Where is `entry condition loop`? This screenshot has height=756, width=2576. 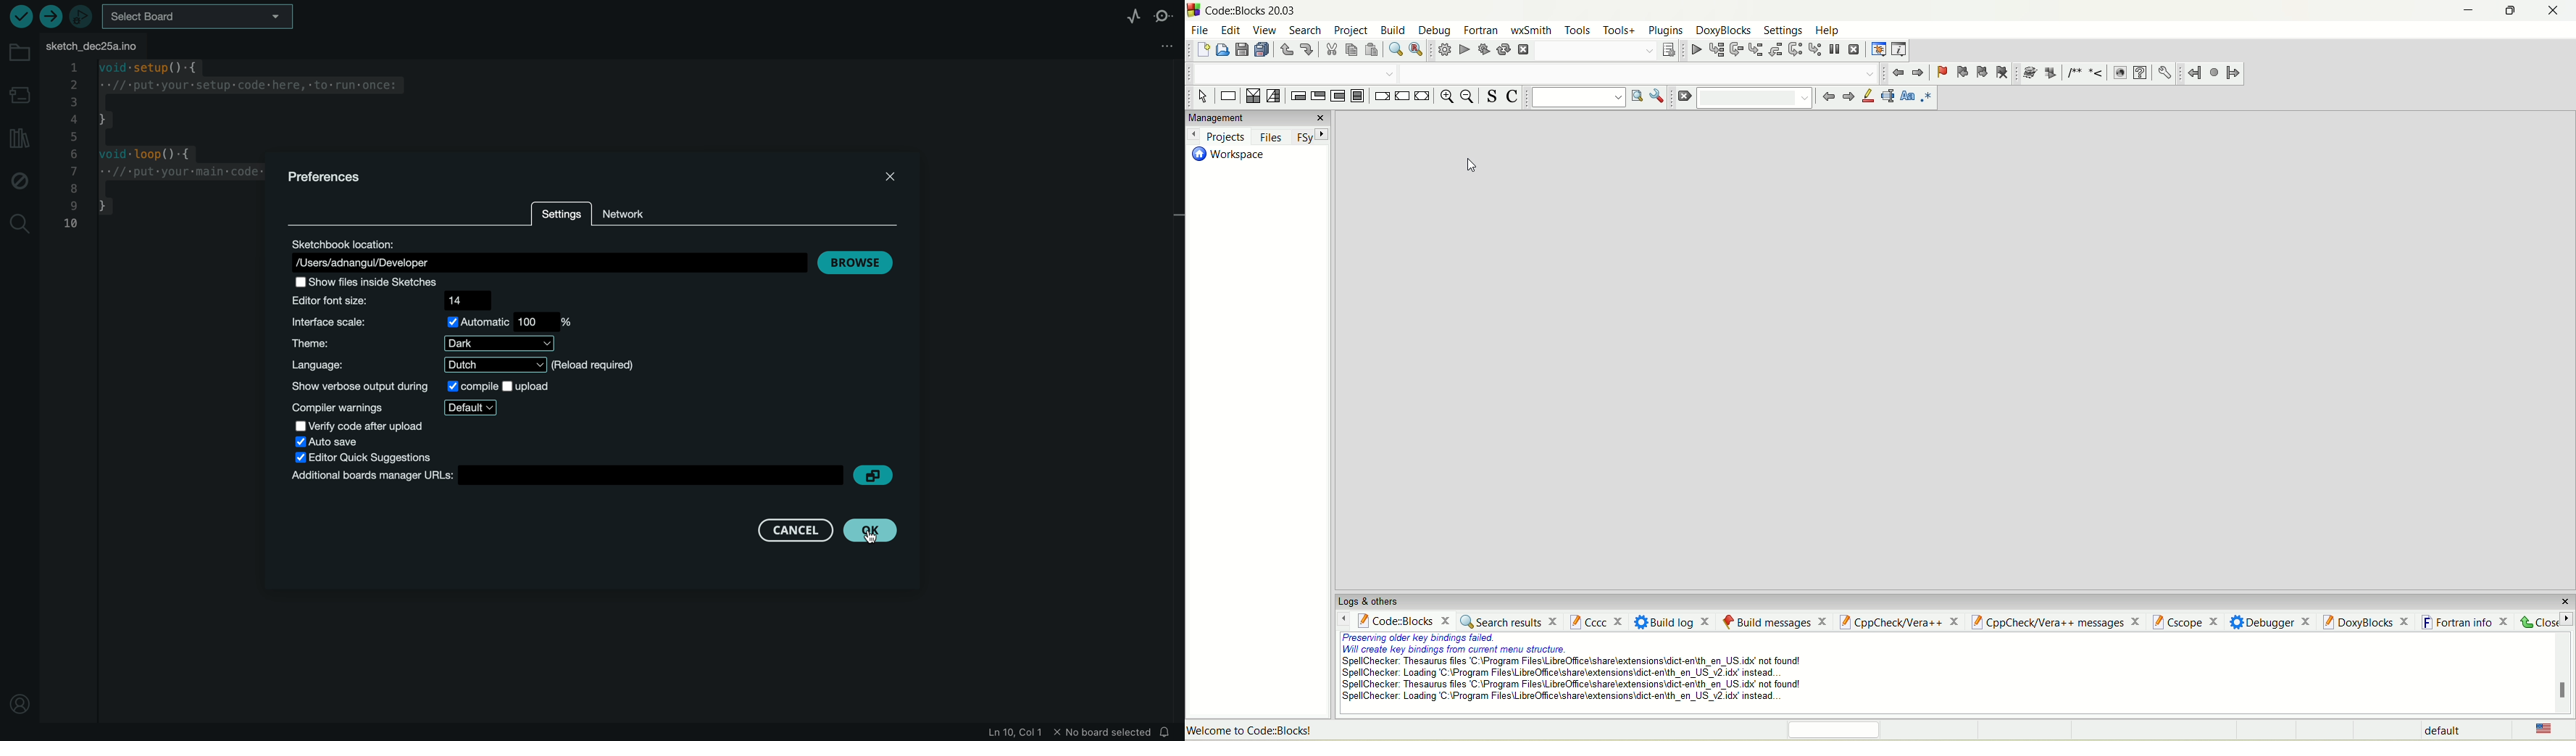 entry condition loop is located at coordinates (1297, 96).